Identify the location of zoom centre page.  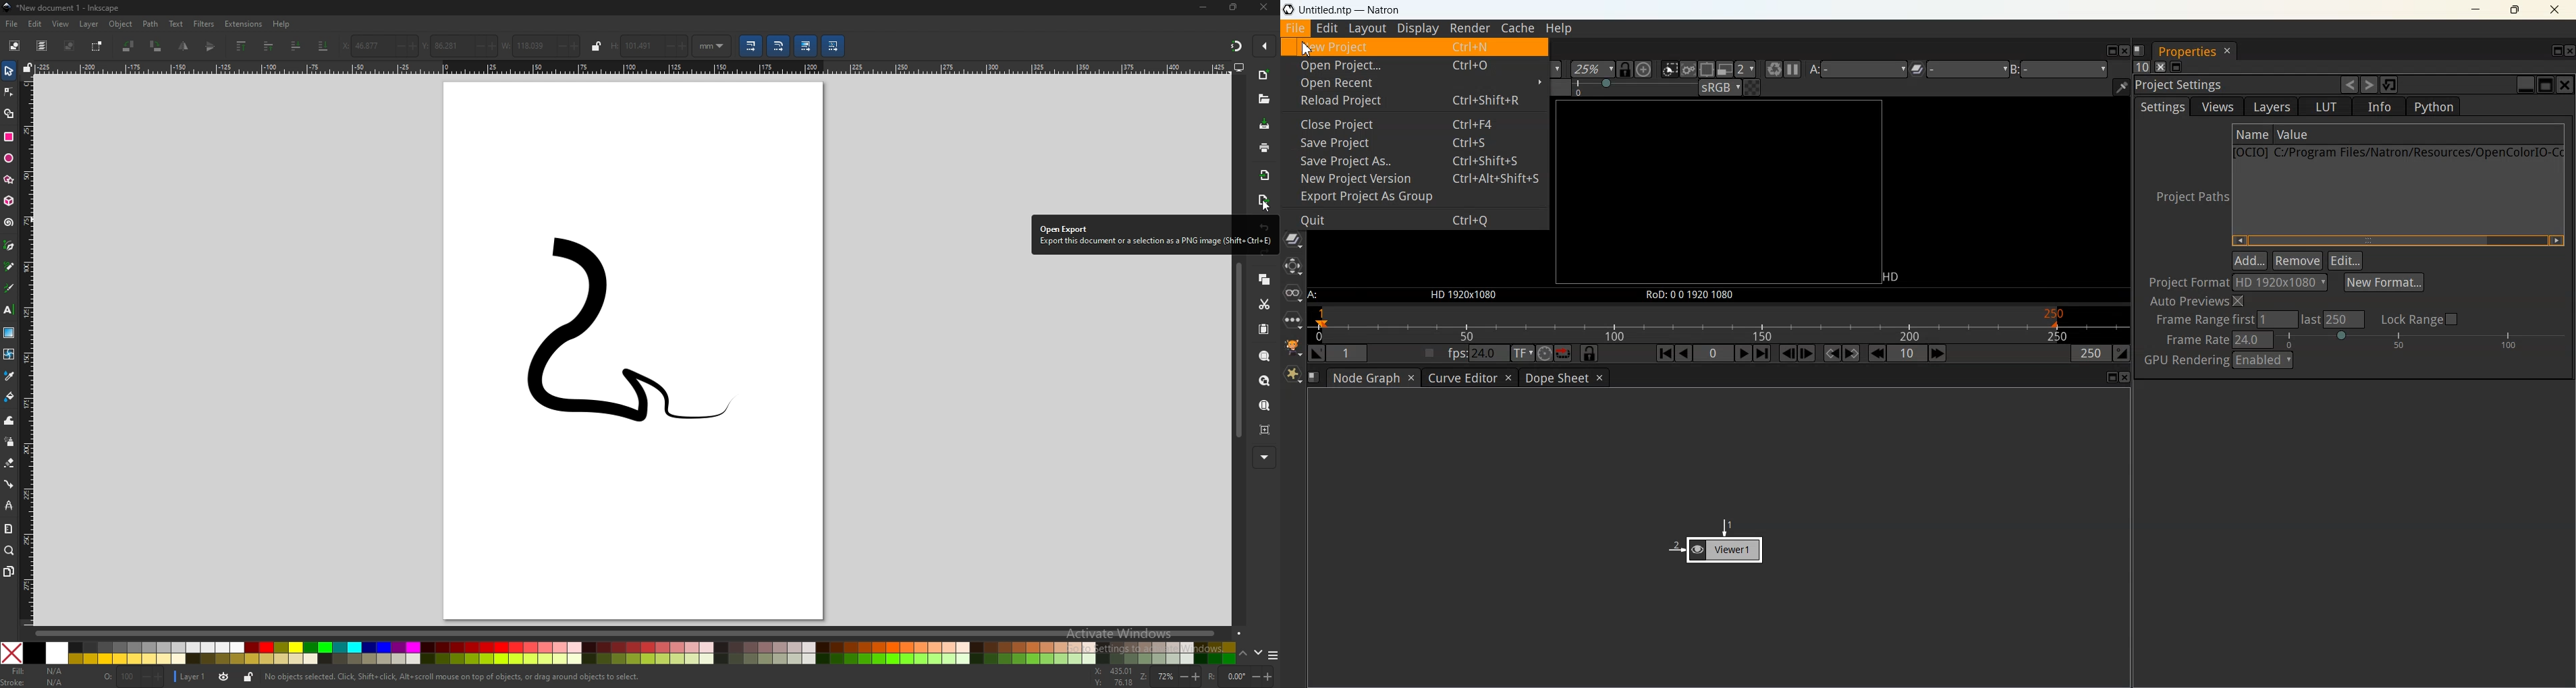
(1267, 429).